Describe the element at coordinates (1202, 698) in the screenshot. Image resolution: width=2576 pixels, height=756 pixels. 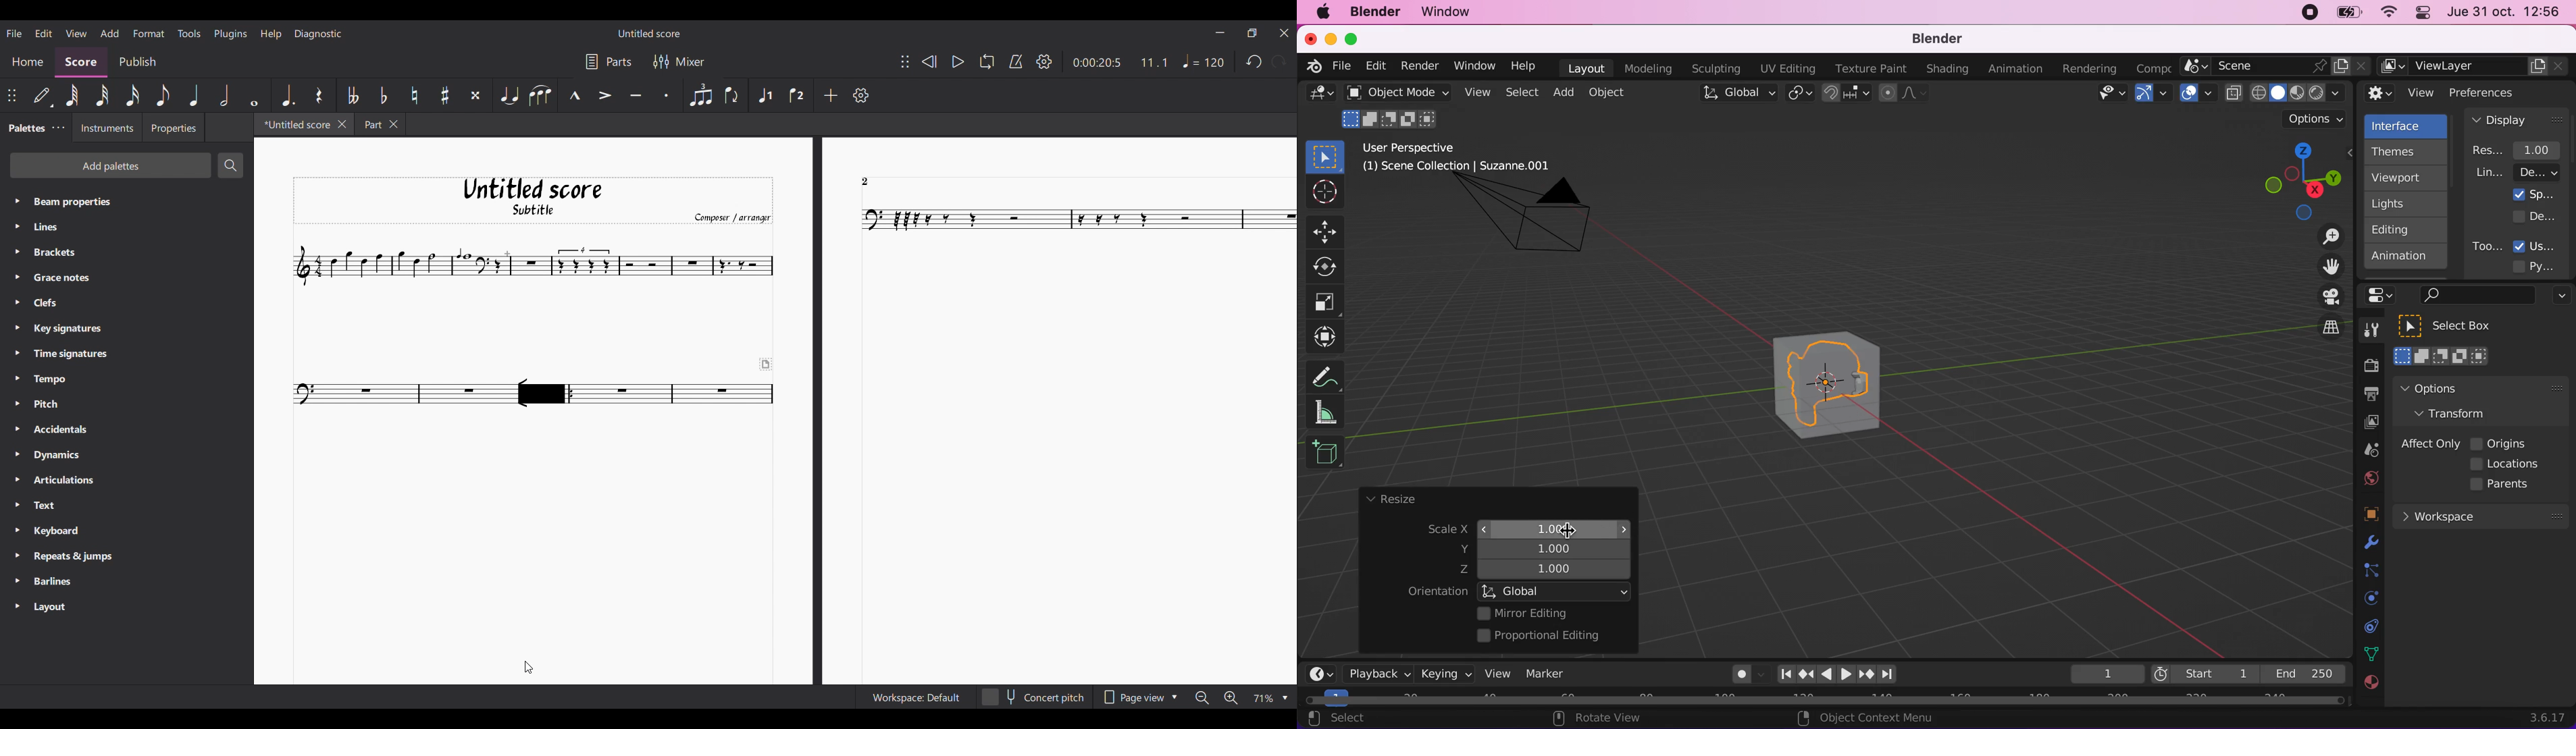
I see `Zoom out` at that location.